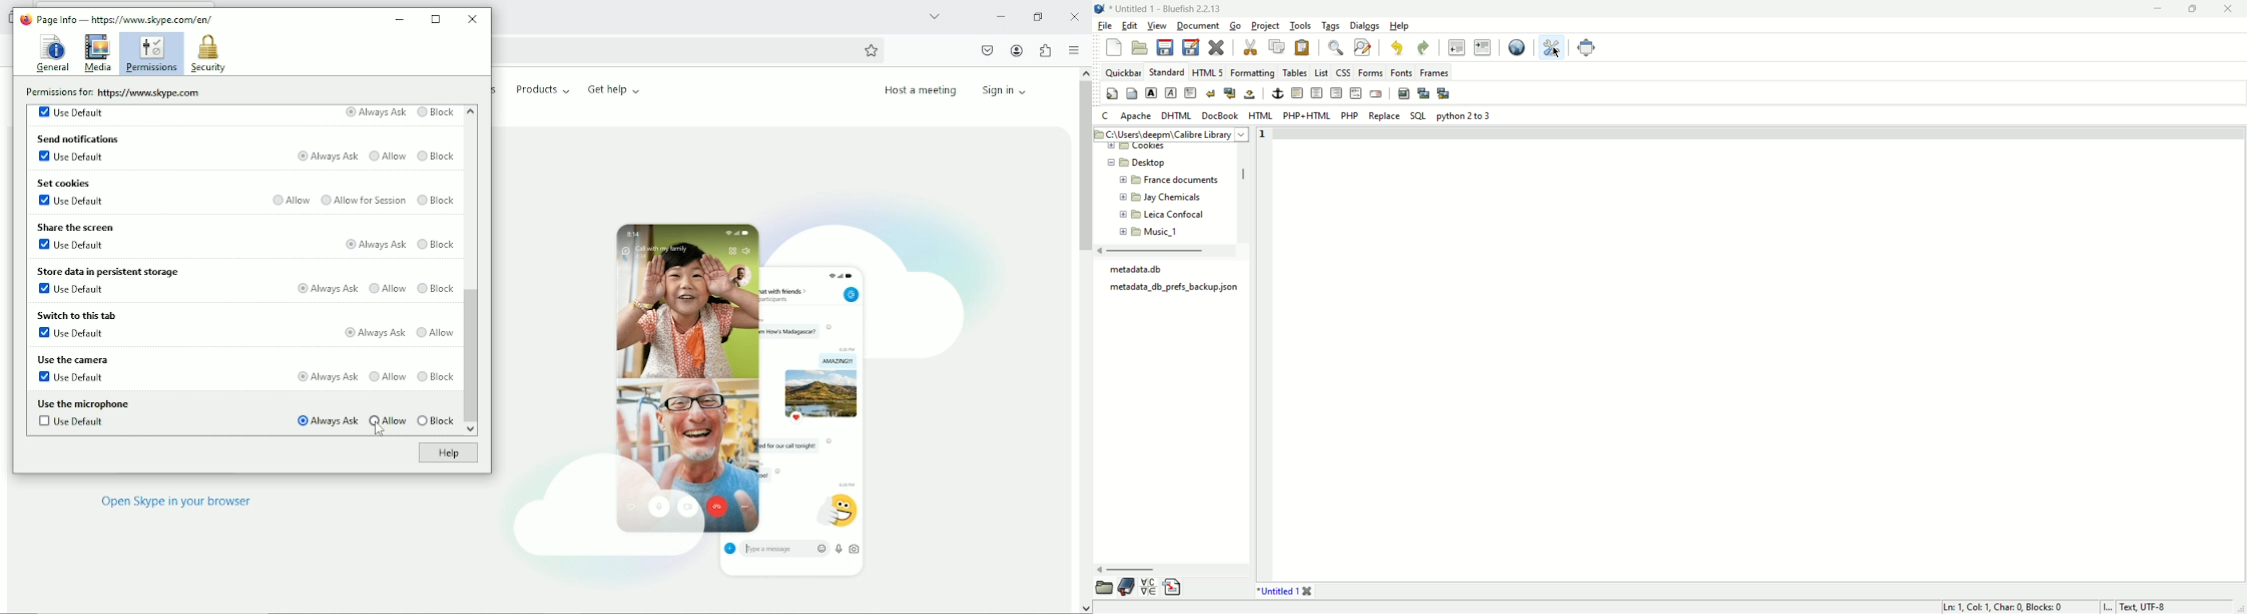 The image size is (2268, 616). What do you see at coordinates (1165, 48) in the screenshot?
I see `save` at bounding box center [1165, 48].